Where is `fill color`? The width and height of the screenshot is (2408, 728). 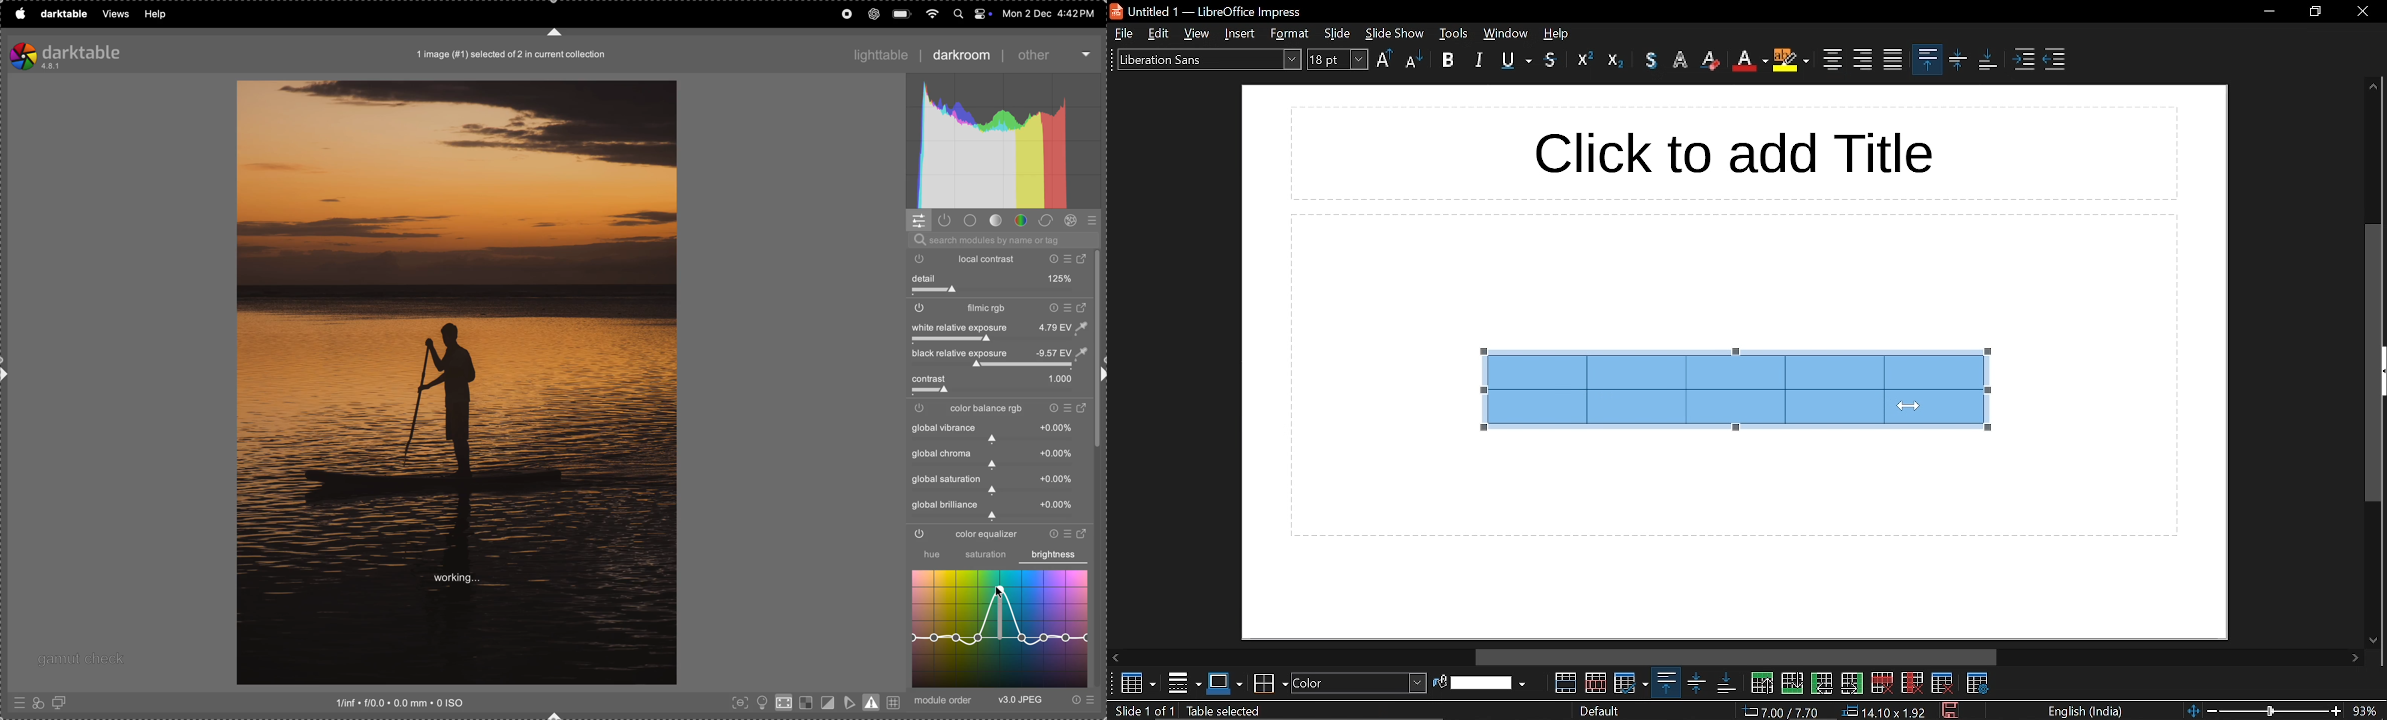 fill color is located at coordinates (1440, 681).